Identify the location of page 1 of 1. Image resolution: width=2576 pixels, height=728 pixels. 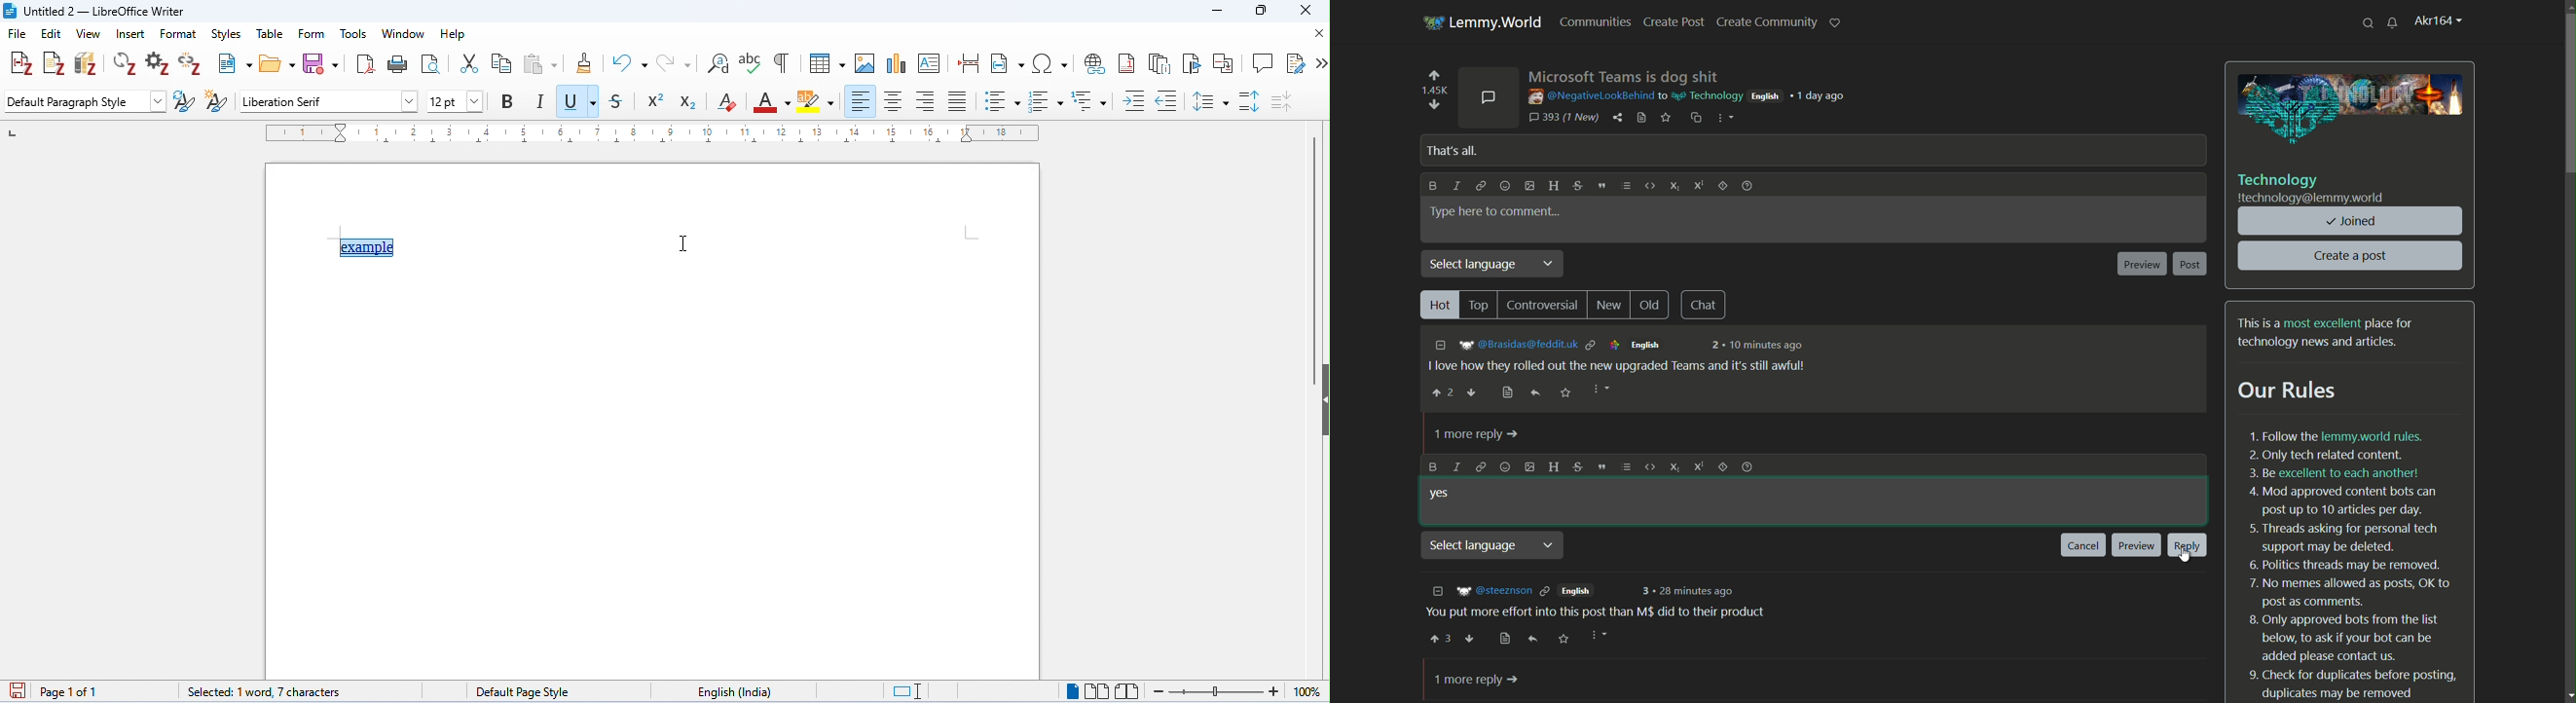
(71, 692).